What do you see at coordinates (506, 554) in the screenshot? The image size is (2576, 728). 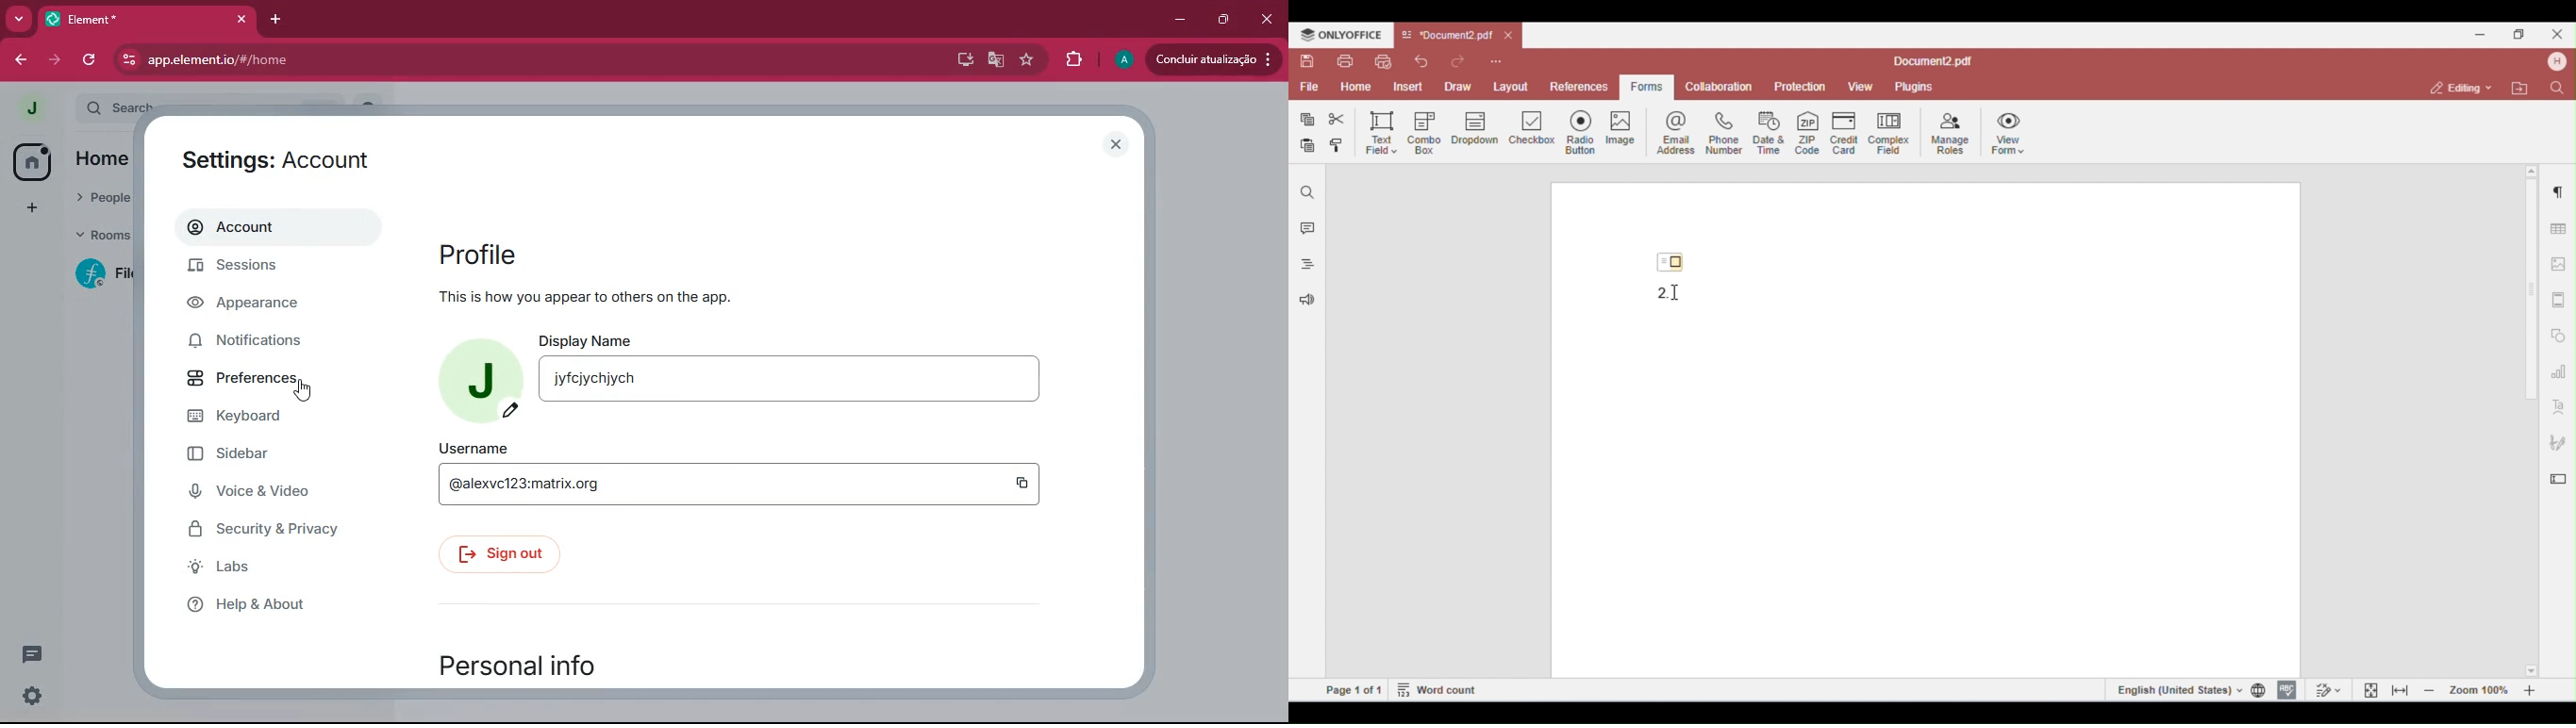 I see `sign out` at bounding box center [506, 554].